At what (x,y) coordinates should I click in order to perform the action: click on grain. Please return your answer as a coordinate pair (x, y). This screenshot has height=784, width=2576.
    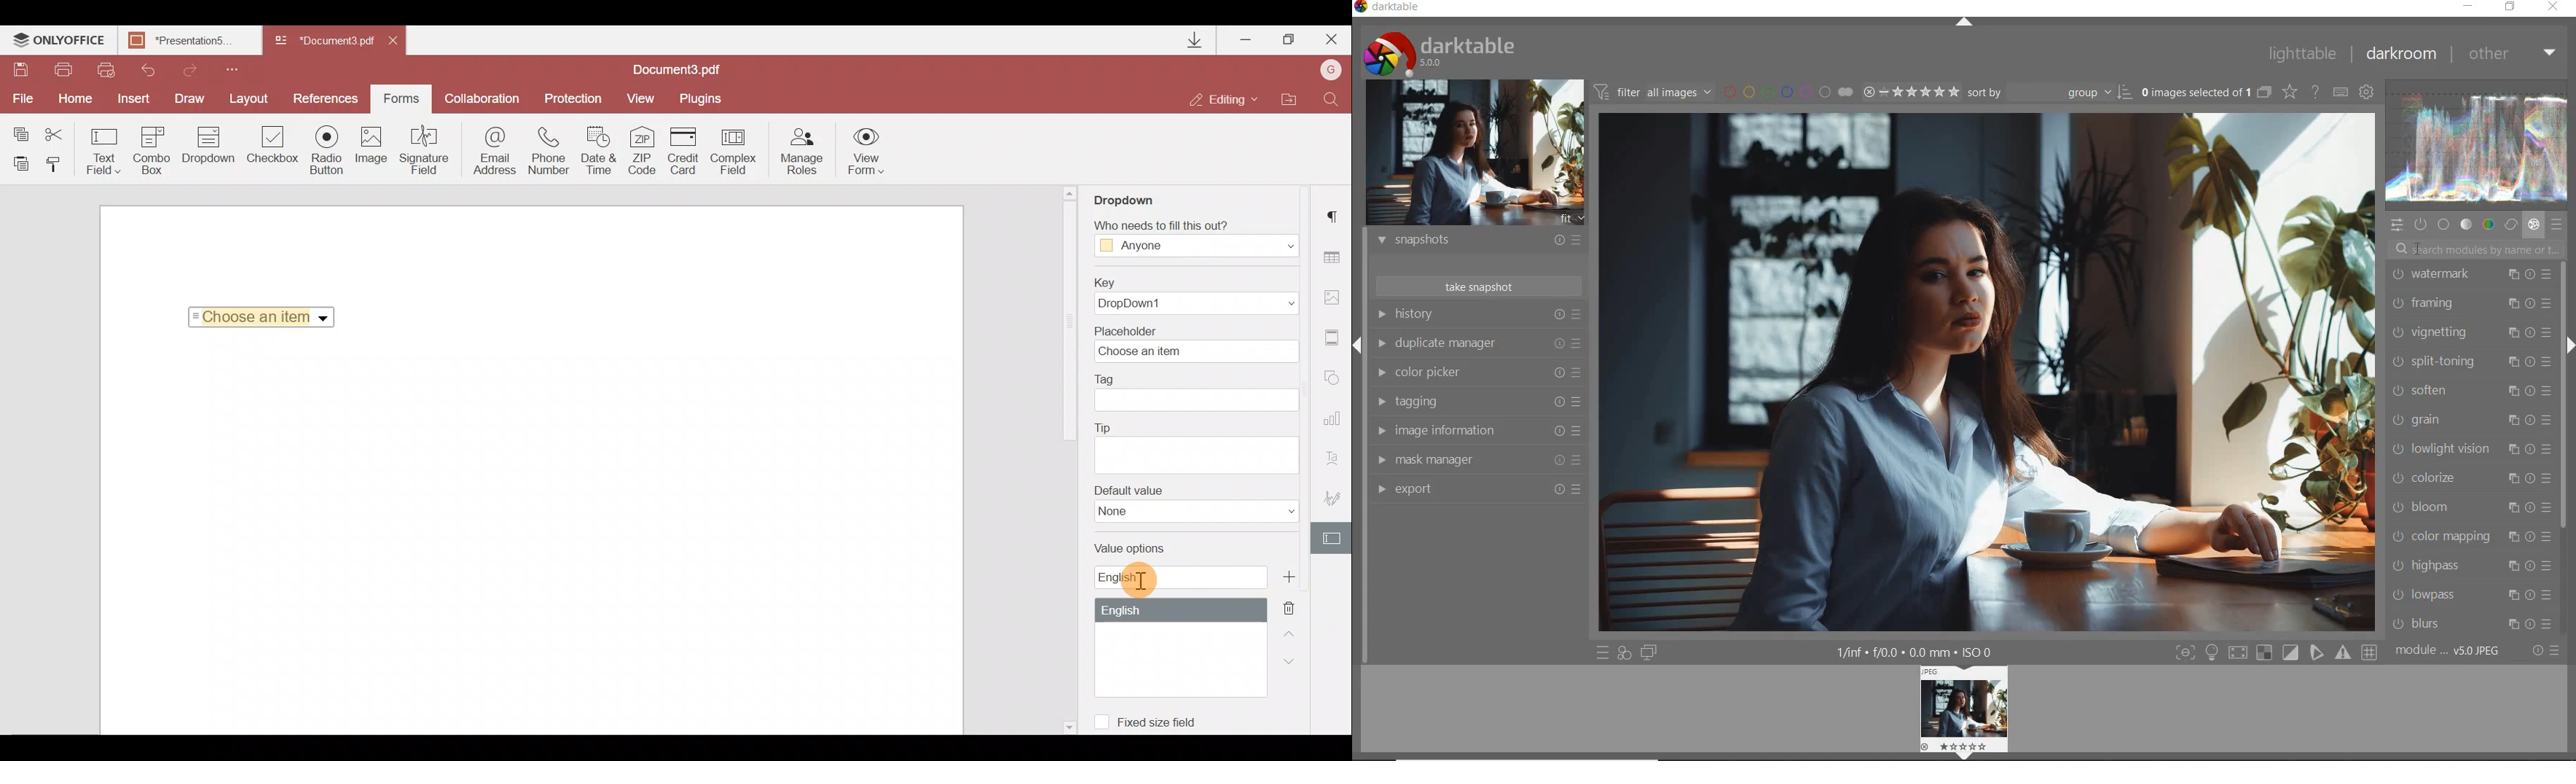
    Looking at the image, I should click on (2473, 420).